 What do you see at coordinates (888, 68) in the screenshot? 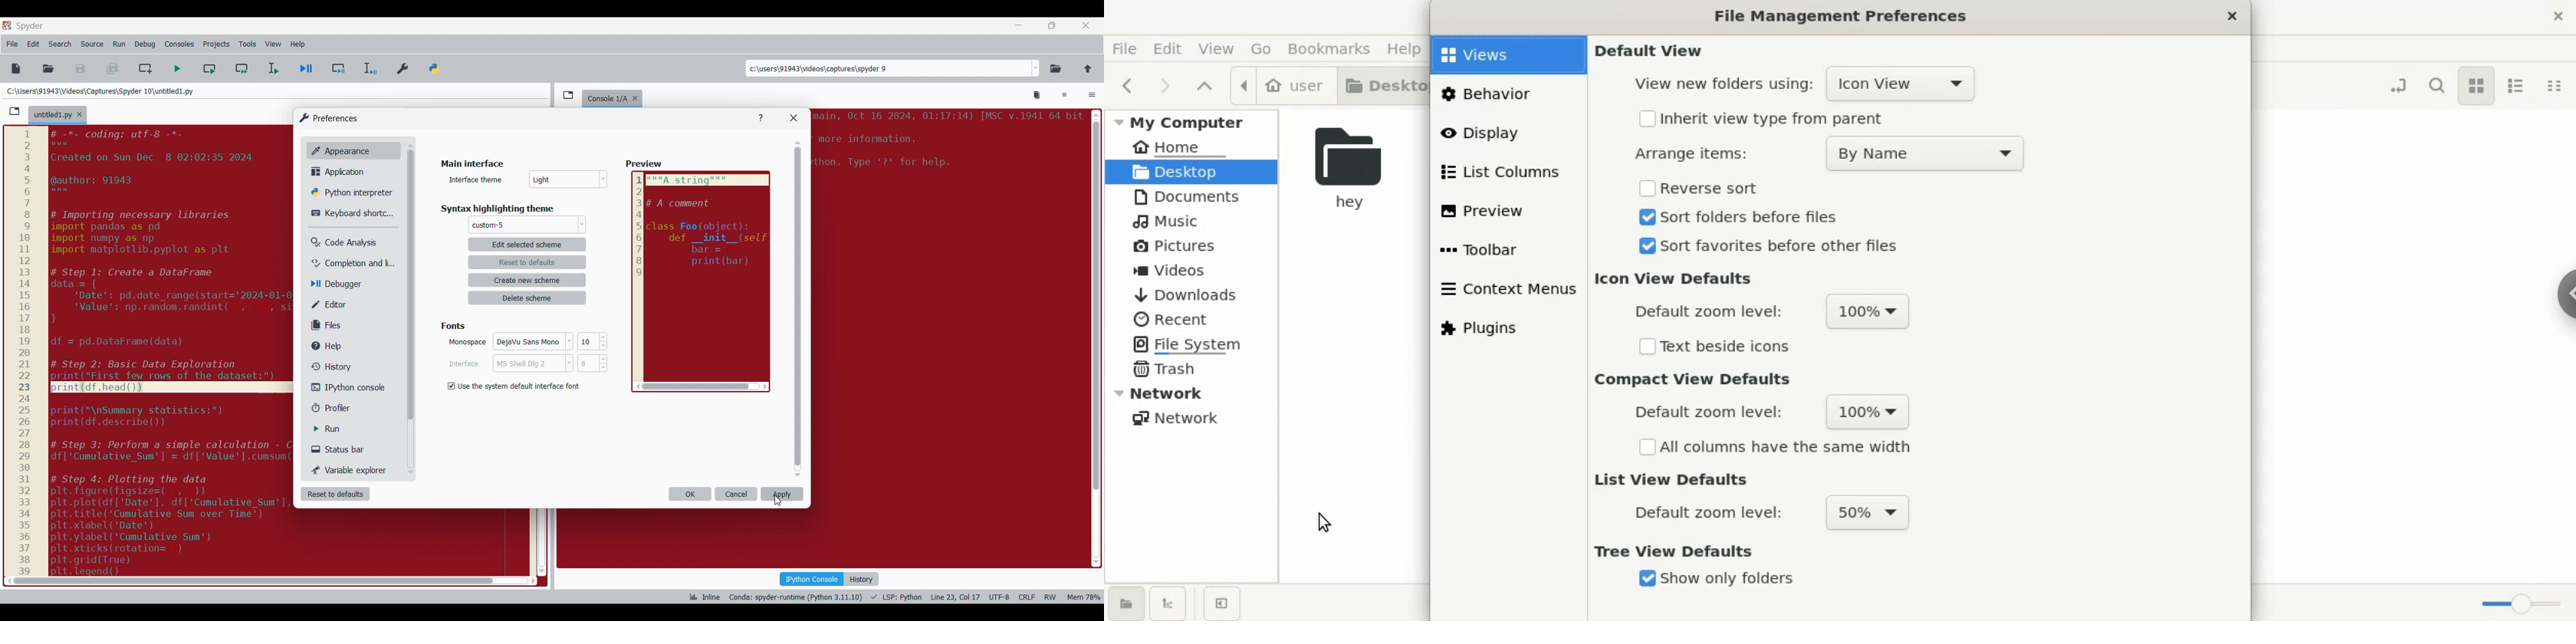
I see `Enter locations` at bounding box center [888, 68].